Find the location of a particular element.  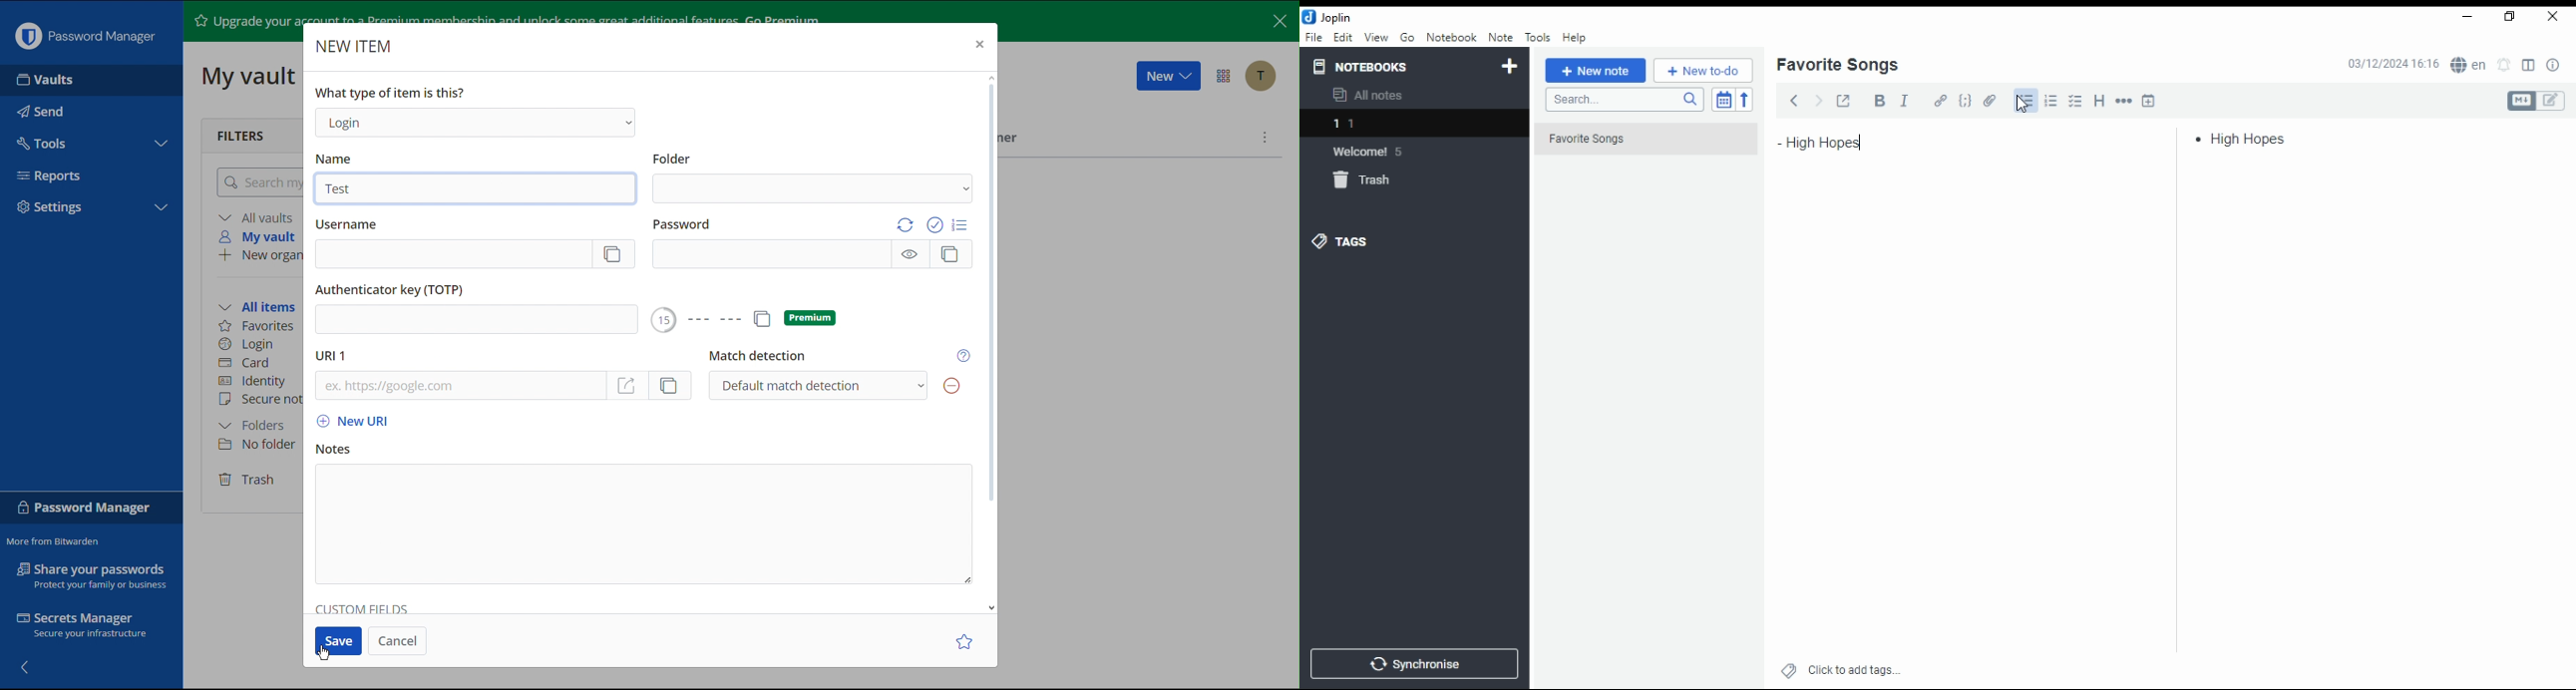

High Hopes is located at coordinates (2246, 138).